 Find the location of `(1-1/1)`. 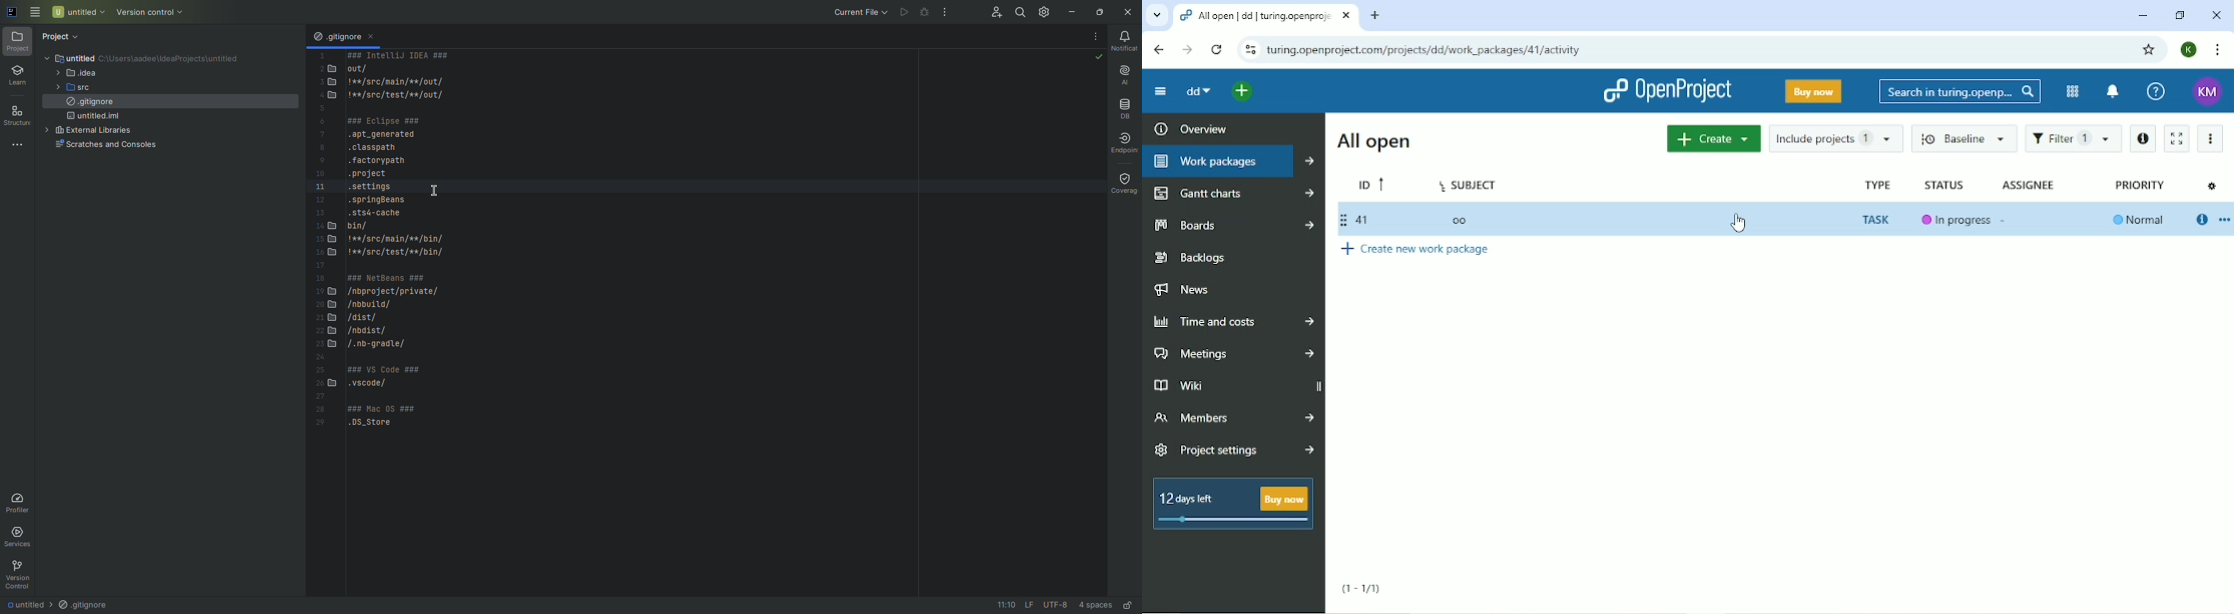

(1-1/1) is located at coordinates (1359, 590).